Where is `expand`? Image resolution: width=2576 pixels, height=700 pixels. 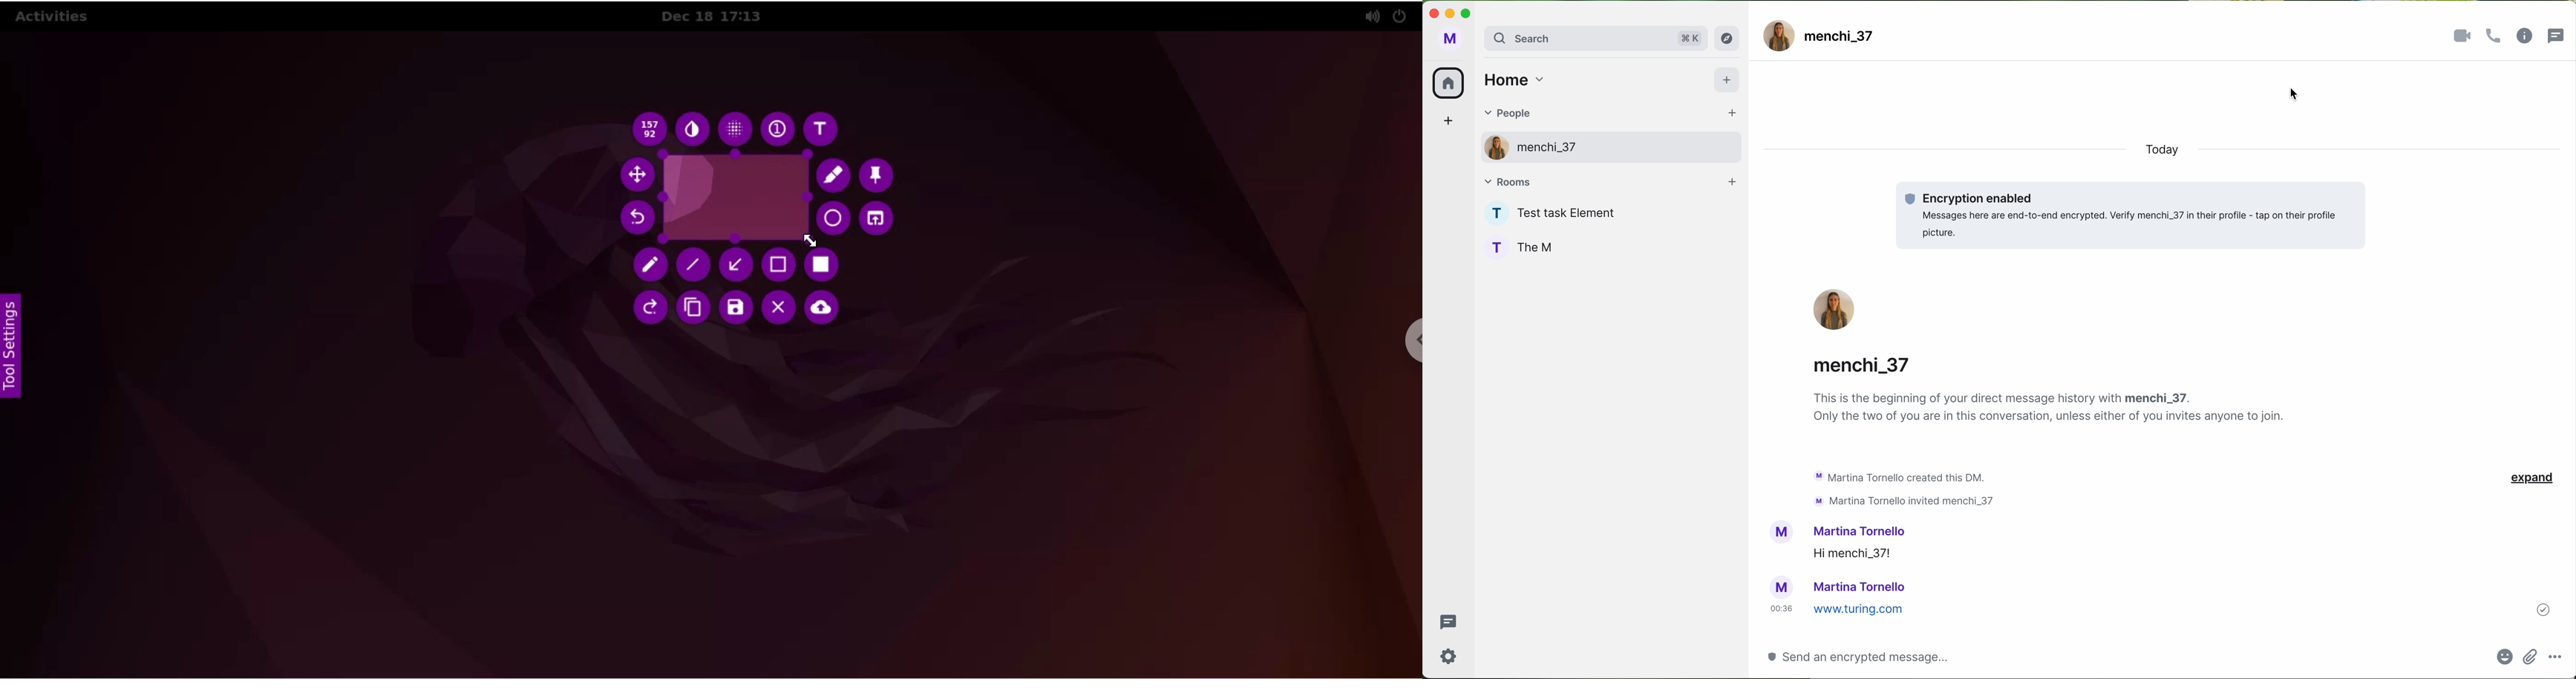 expand is located at coordinates (2532, 476).